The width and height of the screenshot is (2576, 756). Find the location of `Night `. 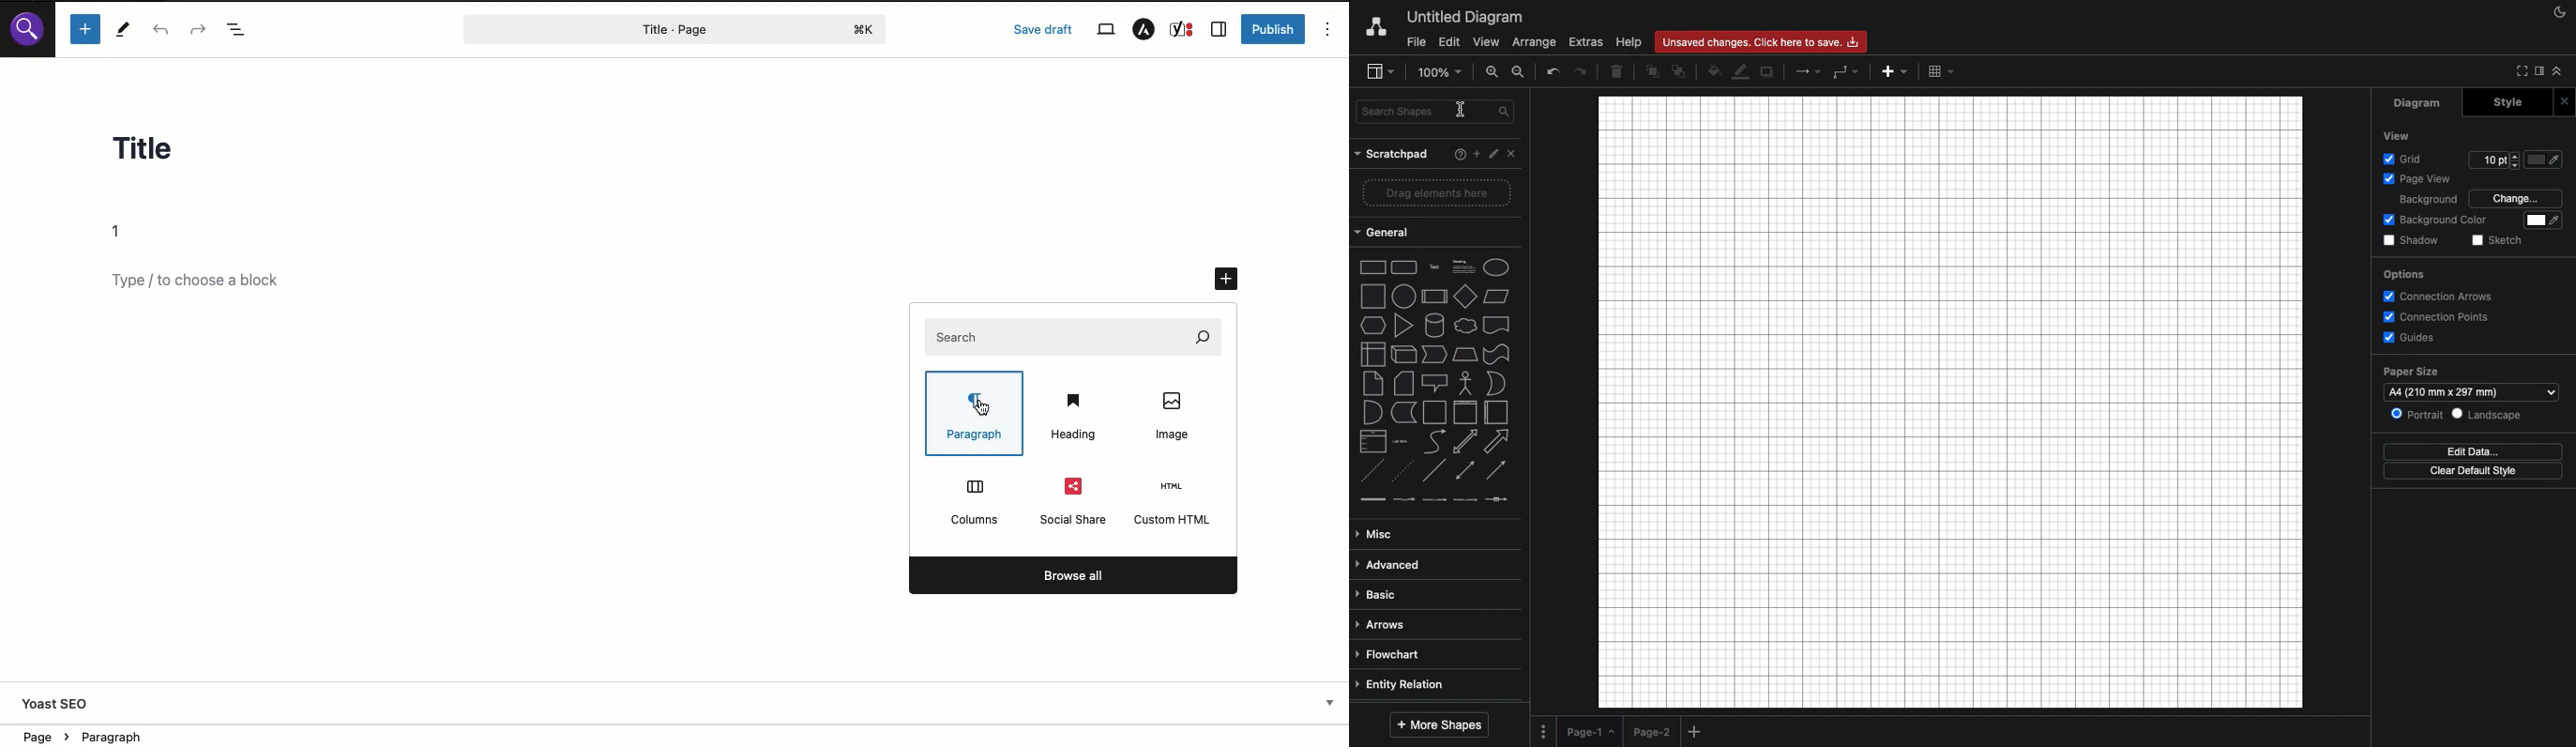

Night  is located at coordinates (2561, 11).